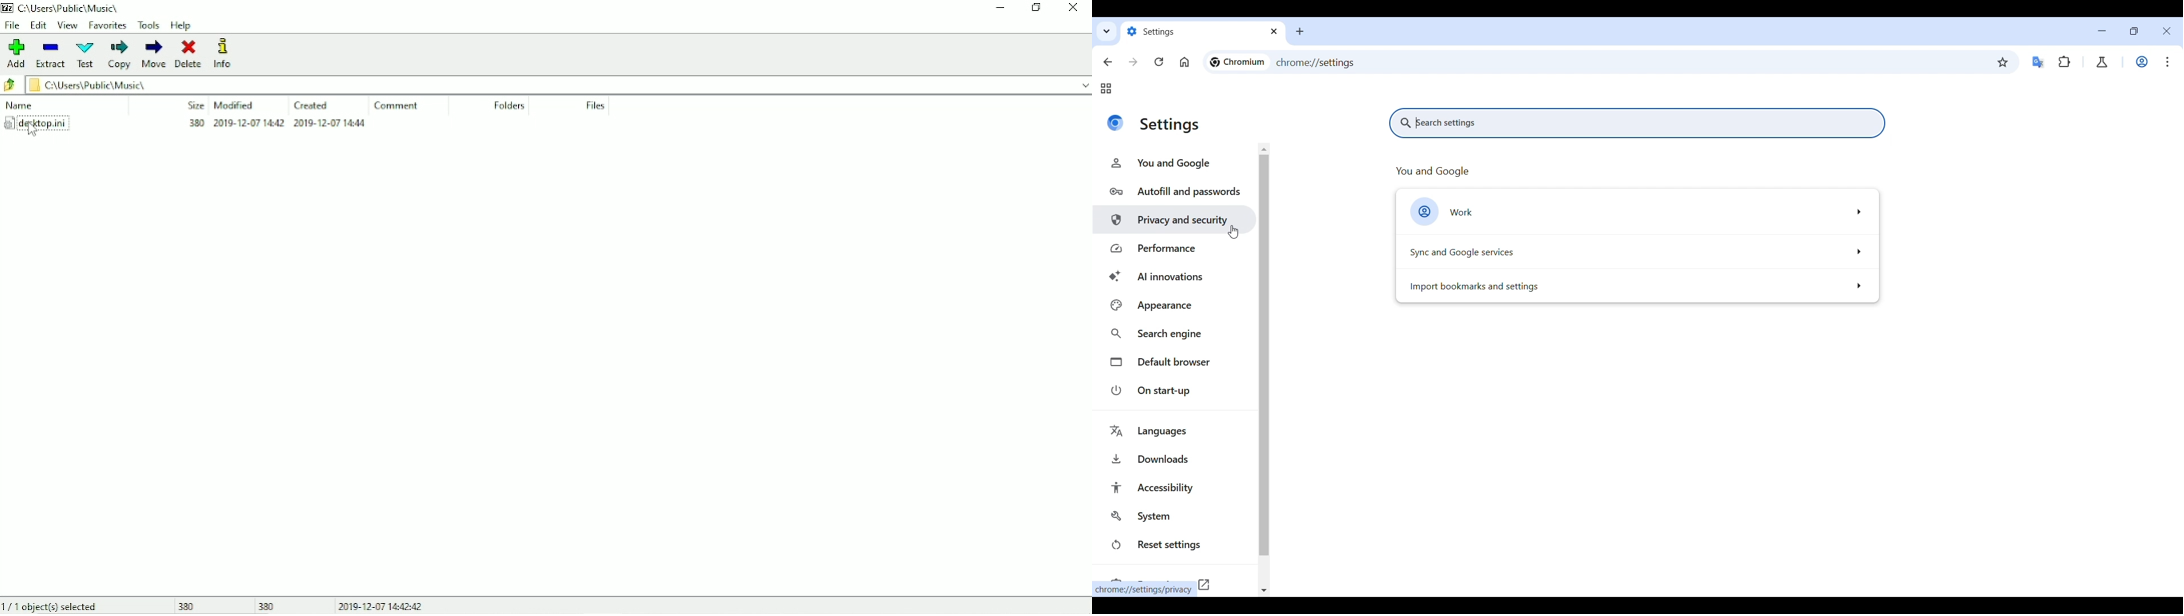  Describe the element at coordinates (1174, 218) in the screenshot. I see `Privacy and security` at that location.